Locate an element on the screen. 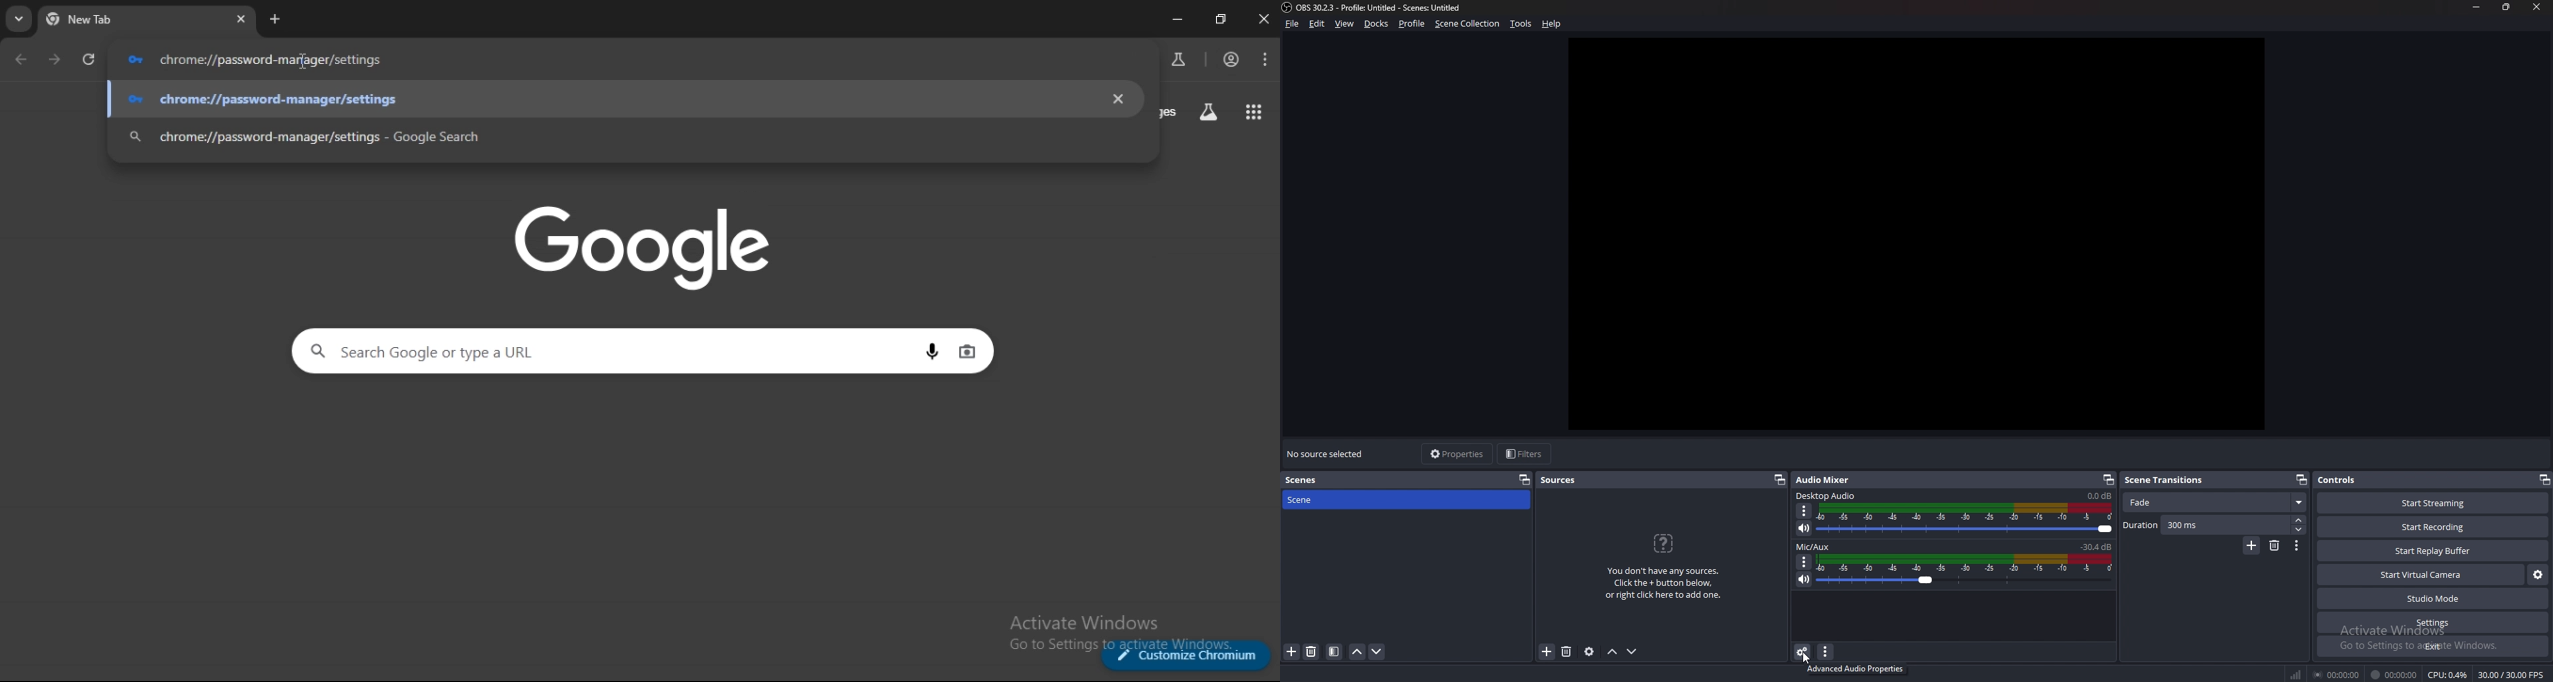  pop out is located at coordinates (1781, 480).